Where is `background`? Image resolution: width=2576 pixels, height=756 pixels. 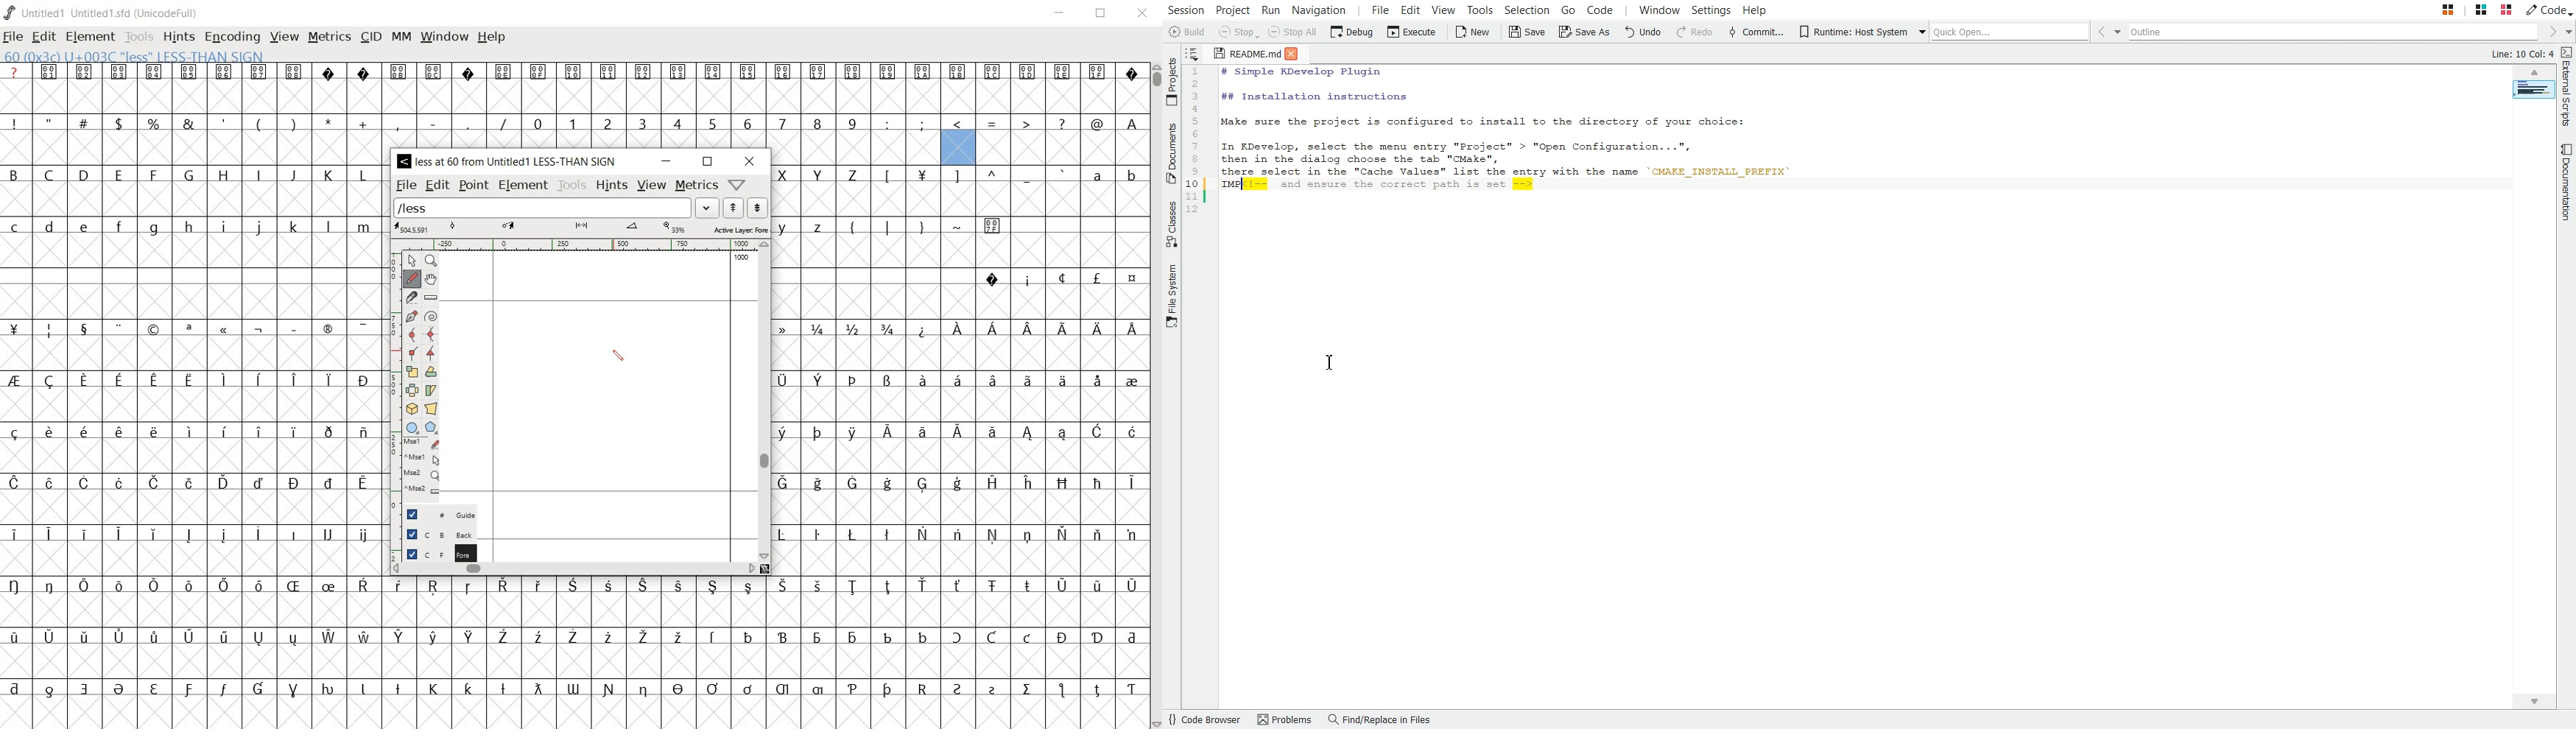 background is located at coordinates (433, 534).